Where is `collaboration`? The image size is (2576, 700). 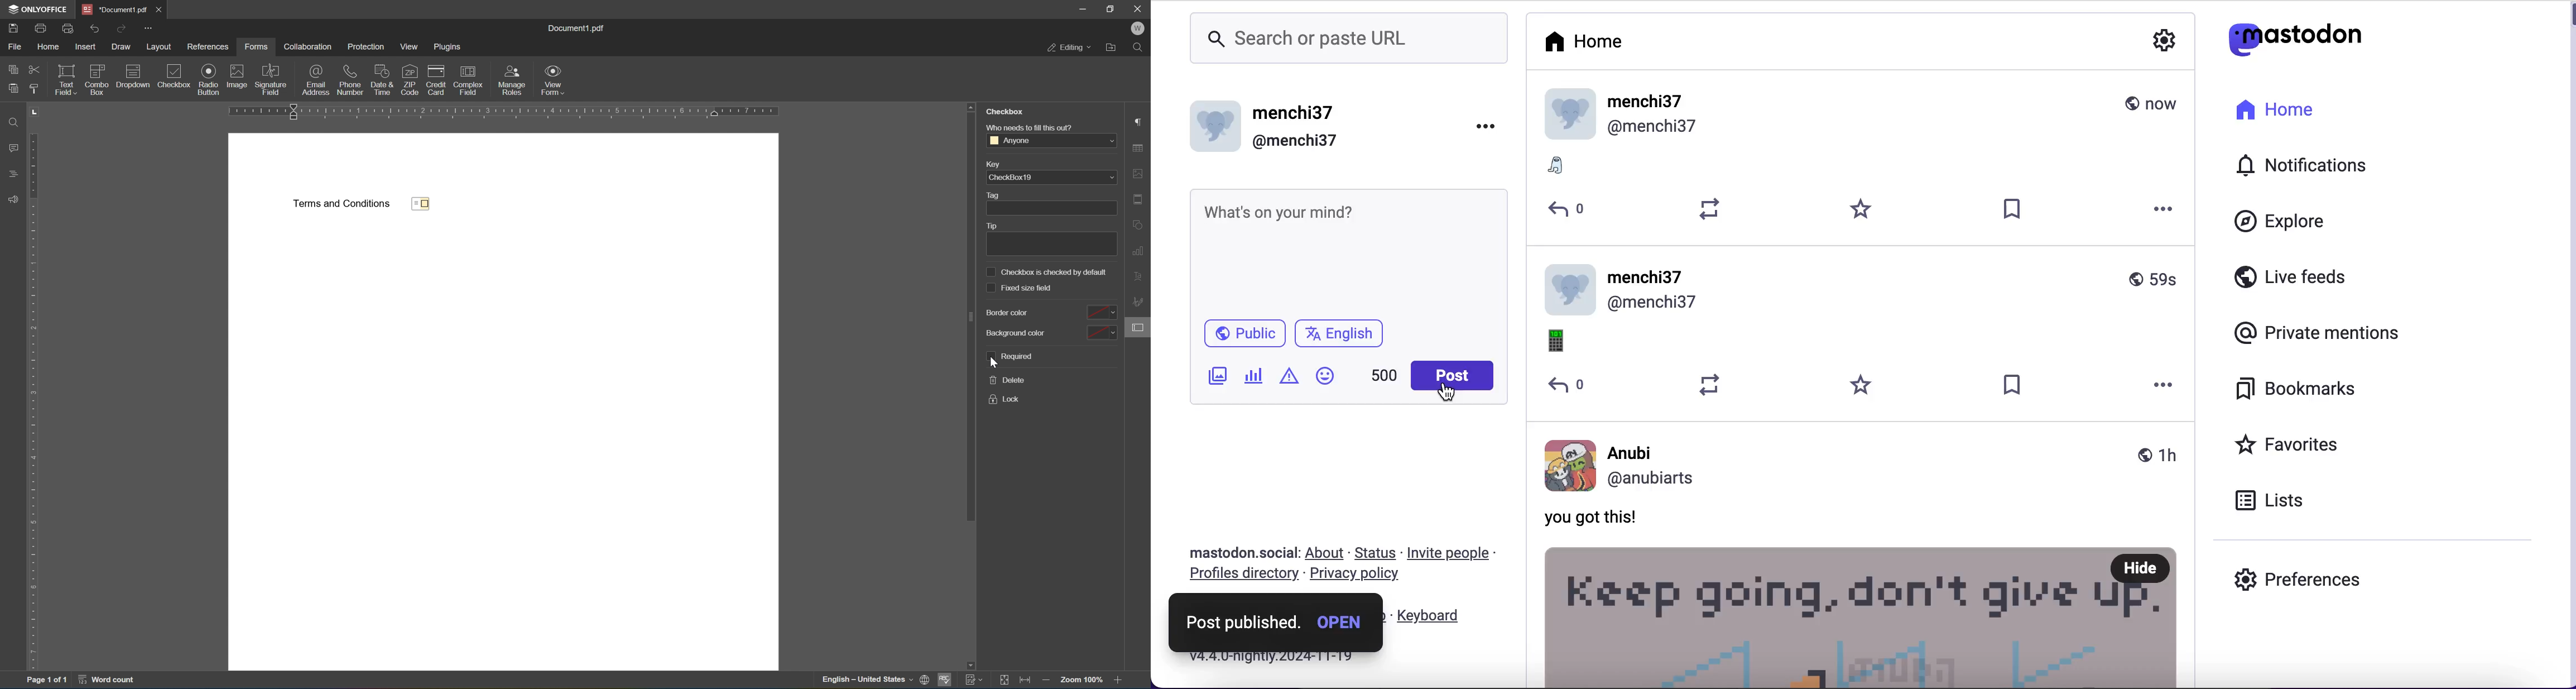
collaboration is located at coordinates (307, 46).